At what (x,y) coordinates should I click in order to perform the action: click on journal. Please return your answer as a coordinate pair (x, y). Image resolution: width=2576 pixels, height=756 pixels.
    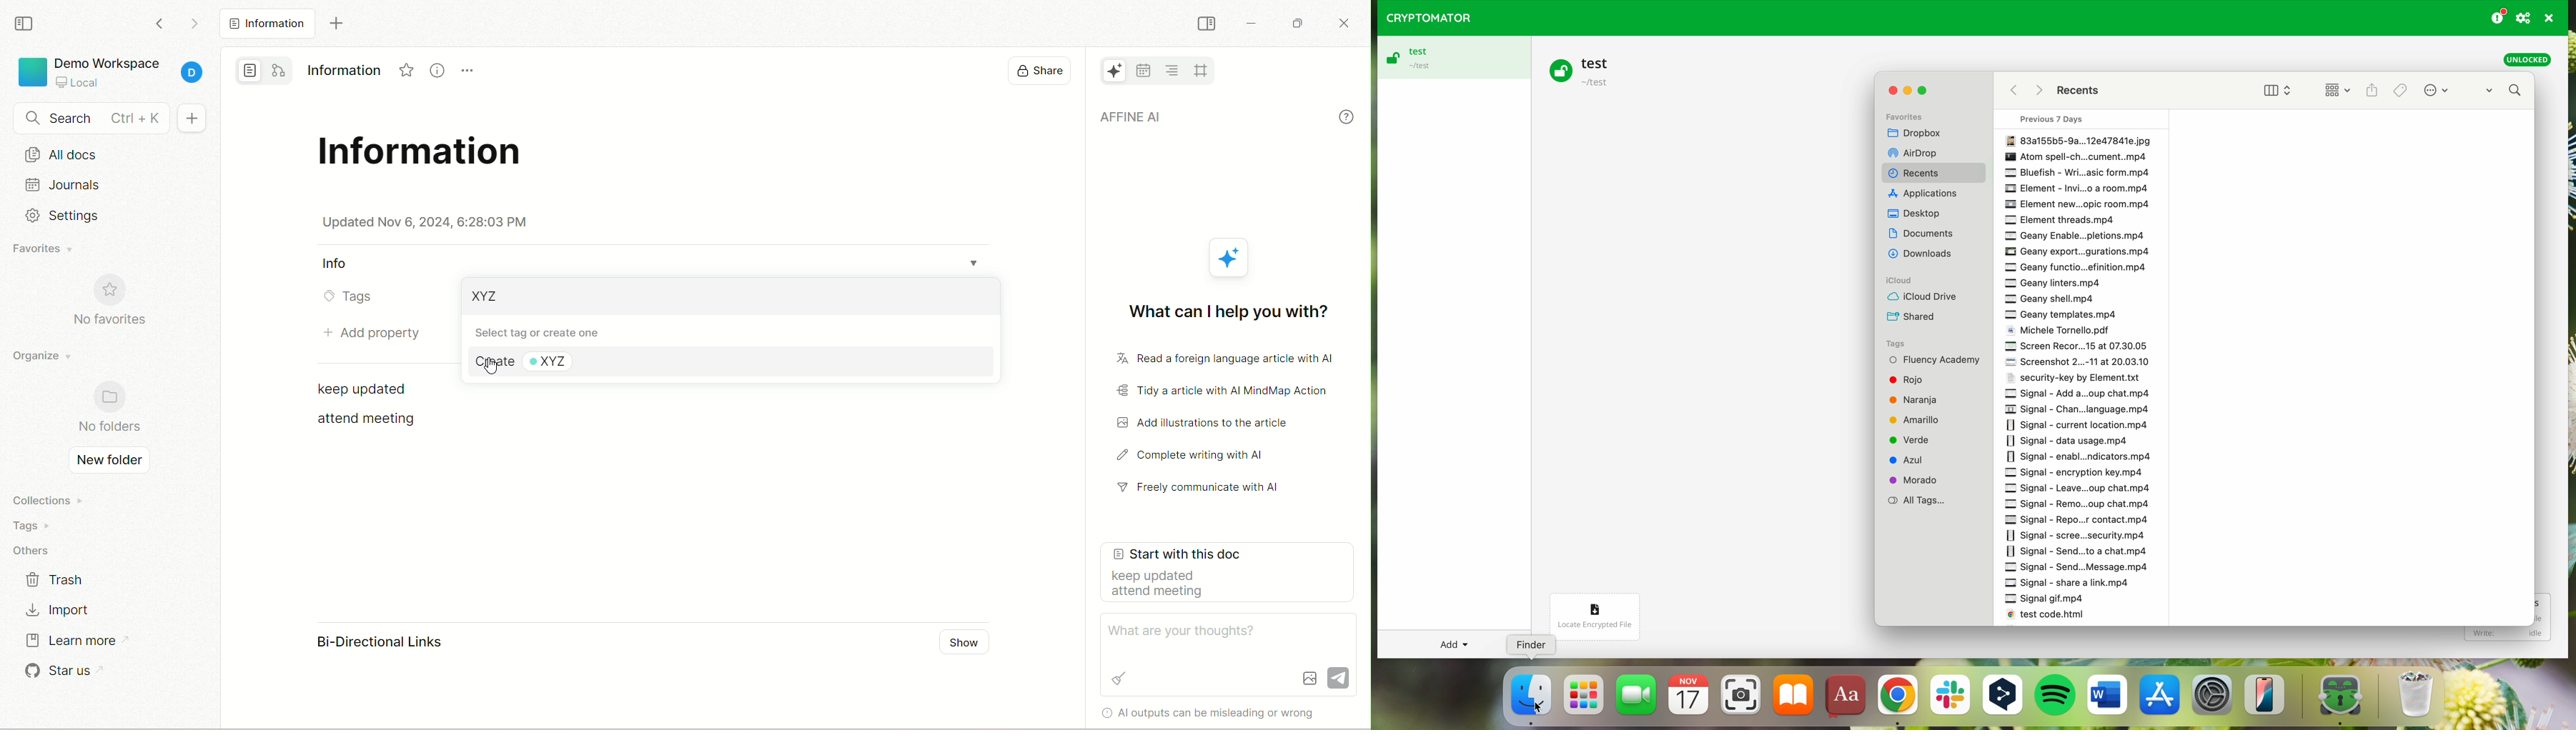
    Looking at the image, I should click on (111, 189).